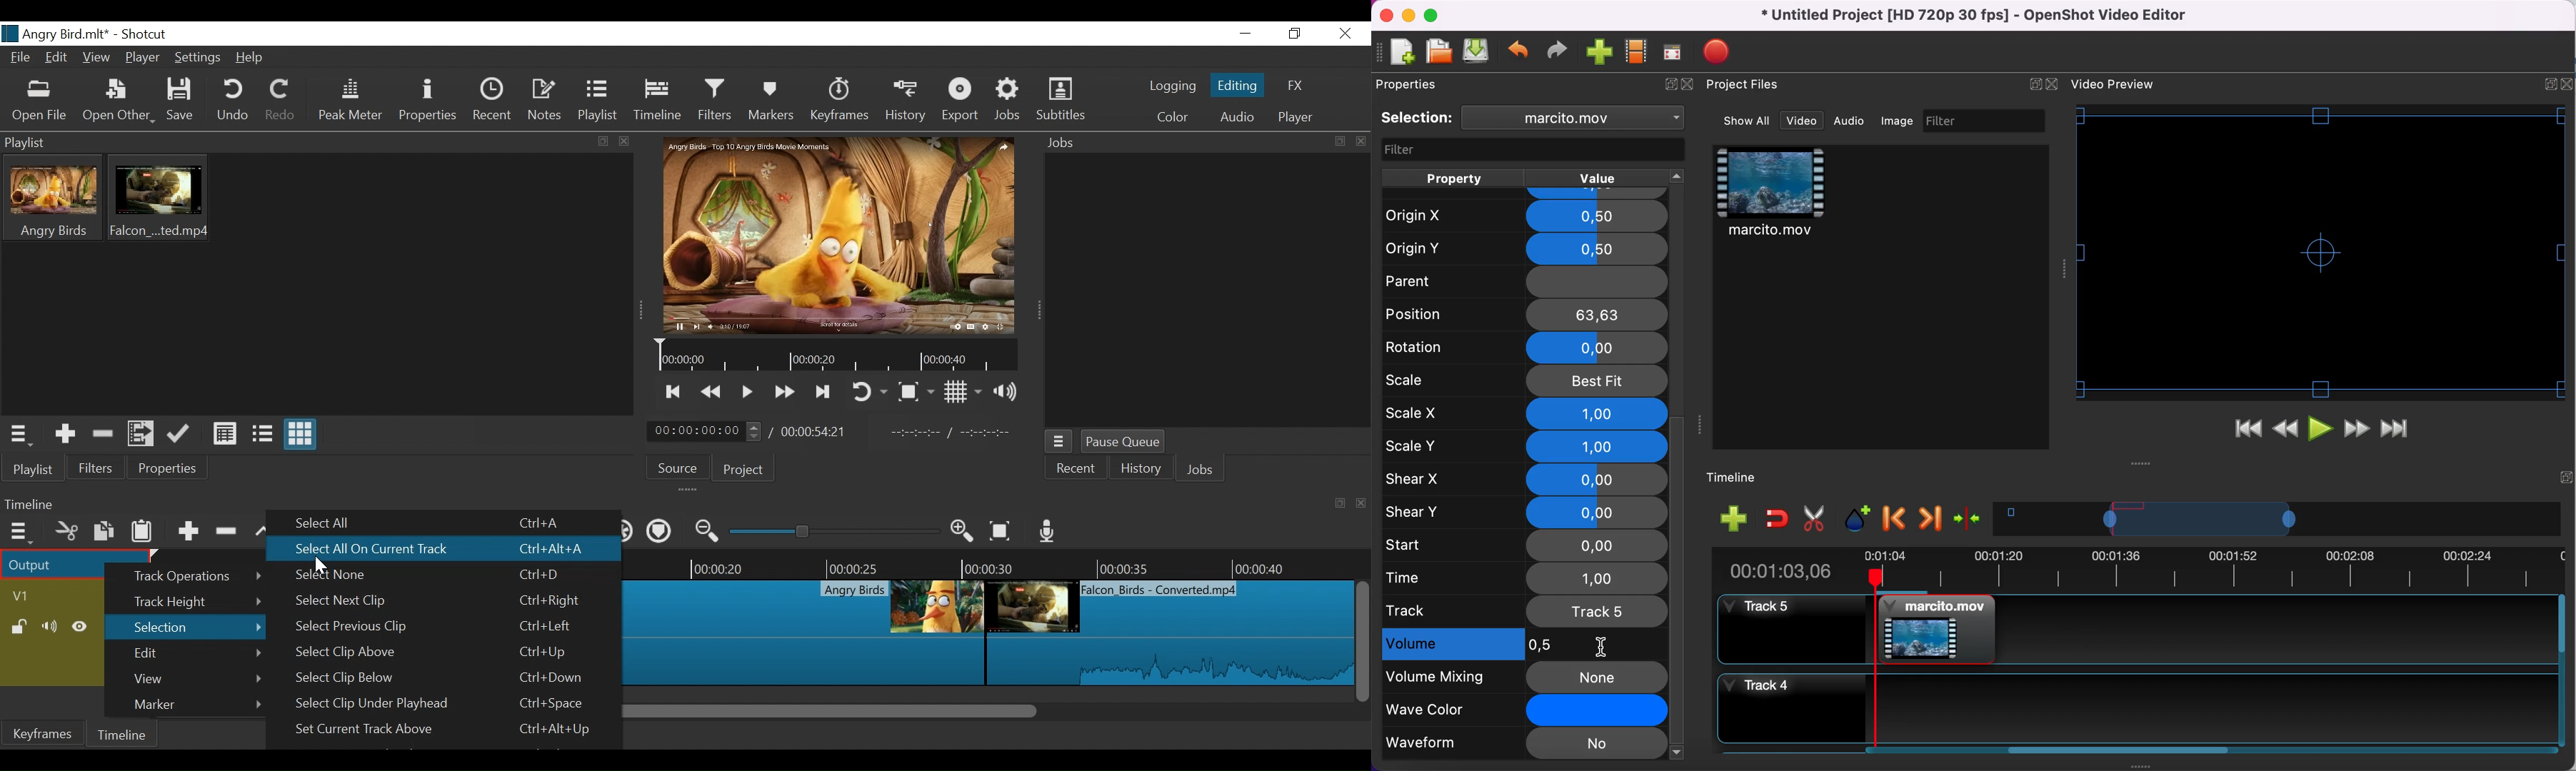 The height and width of the screenshot is (784, 2576). What do you see at coordinates (198, 679) in the screenshot?
I see `View` at bounding box center [198, 679].